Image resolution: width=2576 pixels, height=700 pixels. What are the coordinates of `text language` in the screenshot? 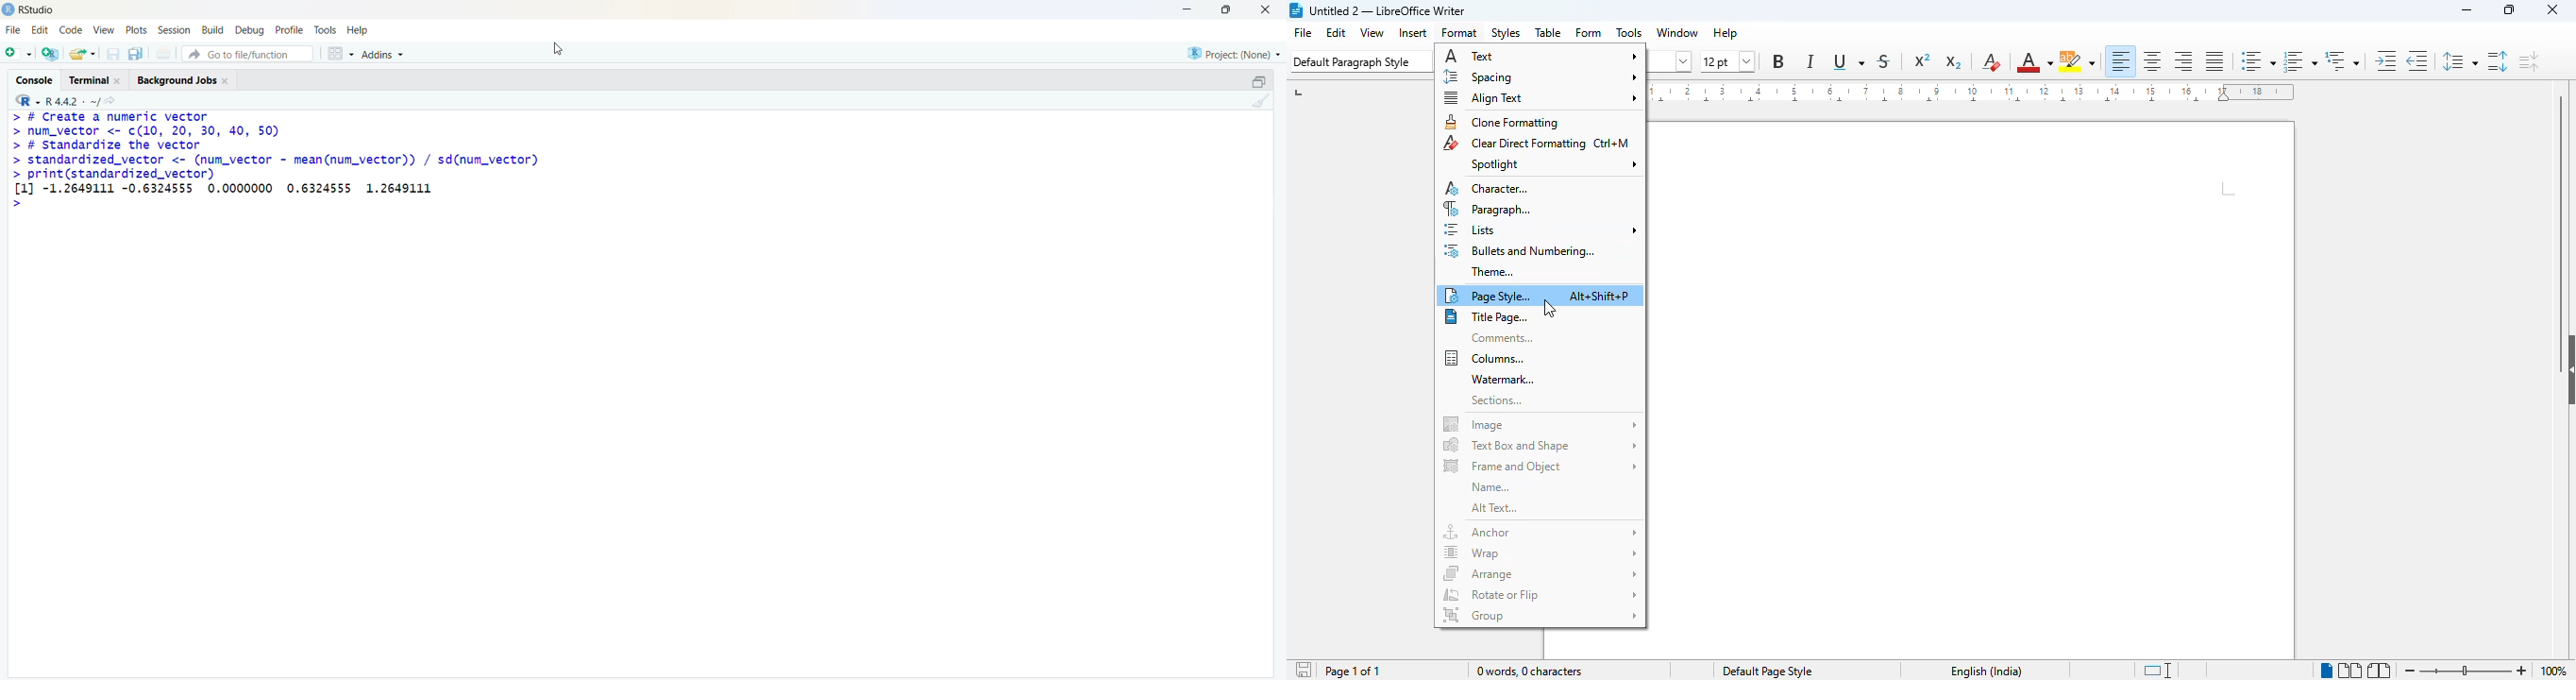 It's located at (1986, 671).